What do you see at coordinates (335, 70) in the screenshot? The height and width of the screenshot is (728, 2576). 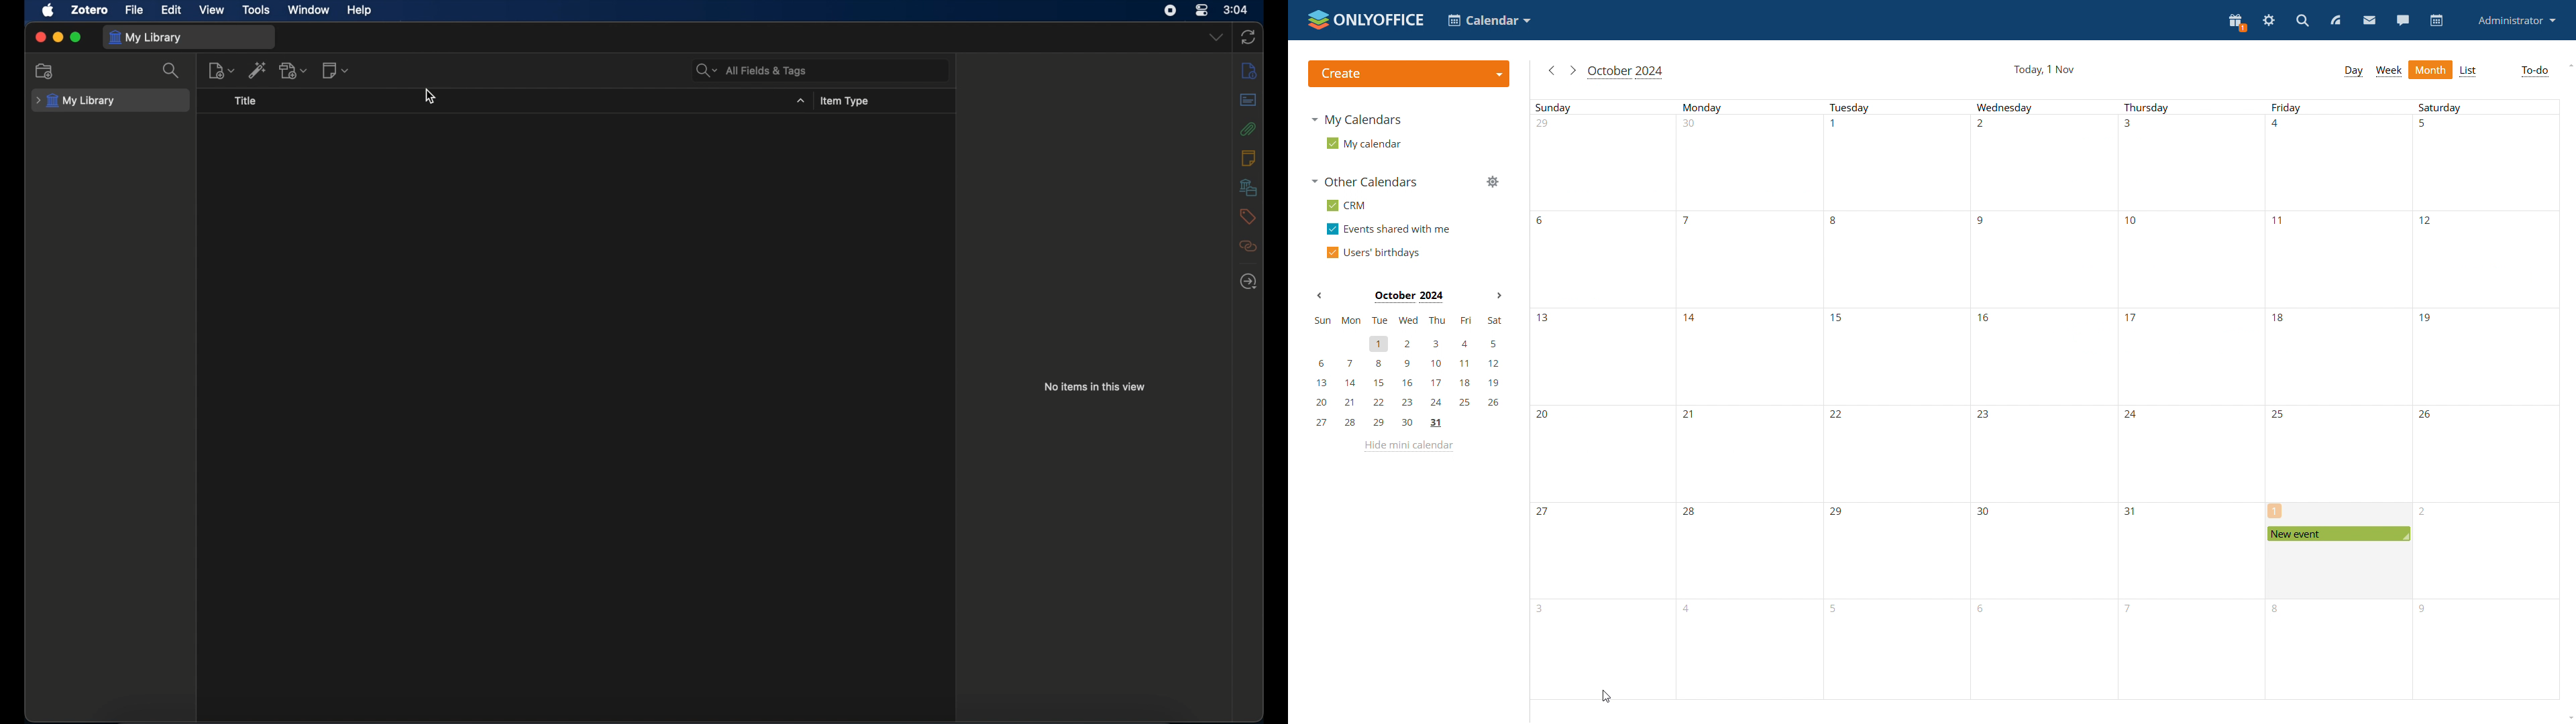 I see `new note` at bounding box center [335, 70].